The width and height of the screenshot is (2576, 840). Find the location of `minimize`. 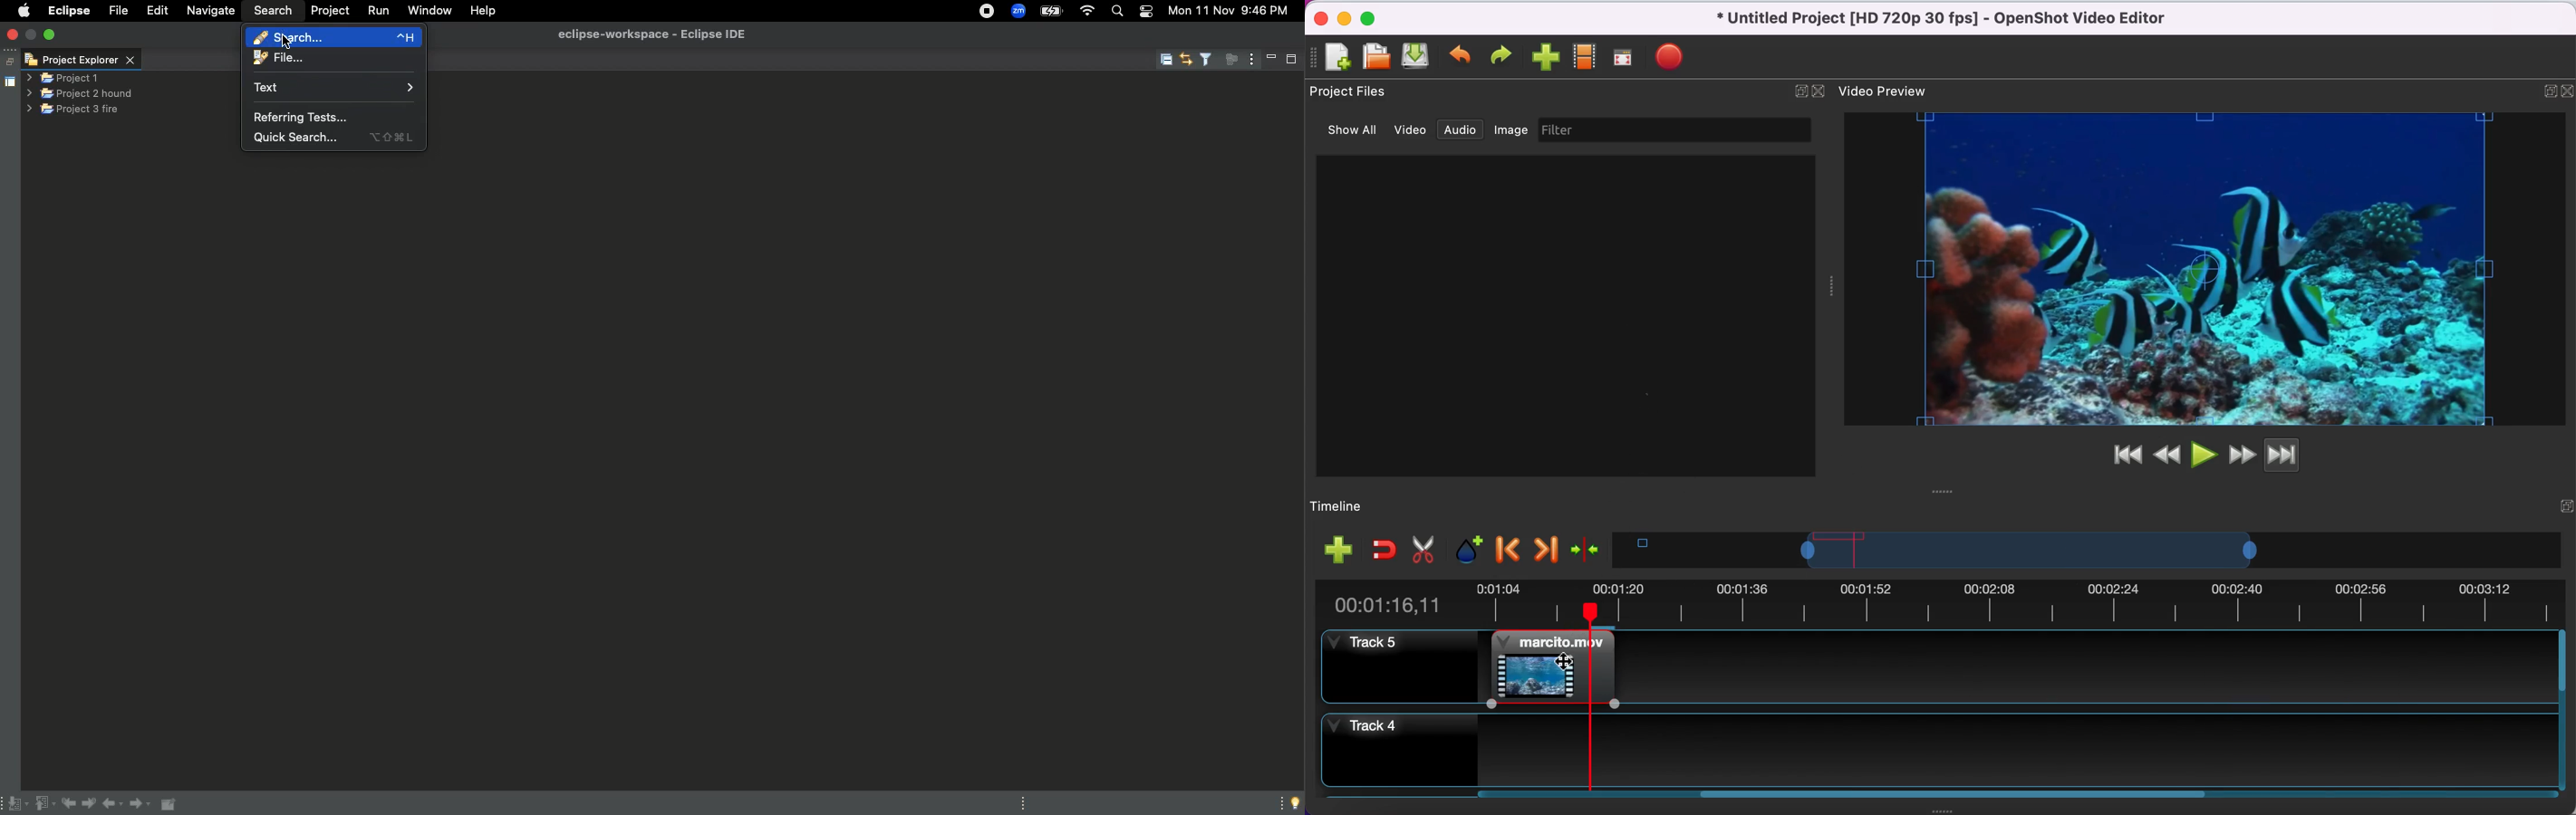

minimize is located at coordinates (1344, 17).